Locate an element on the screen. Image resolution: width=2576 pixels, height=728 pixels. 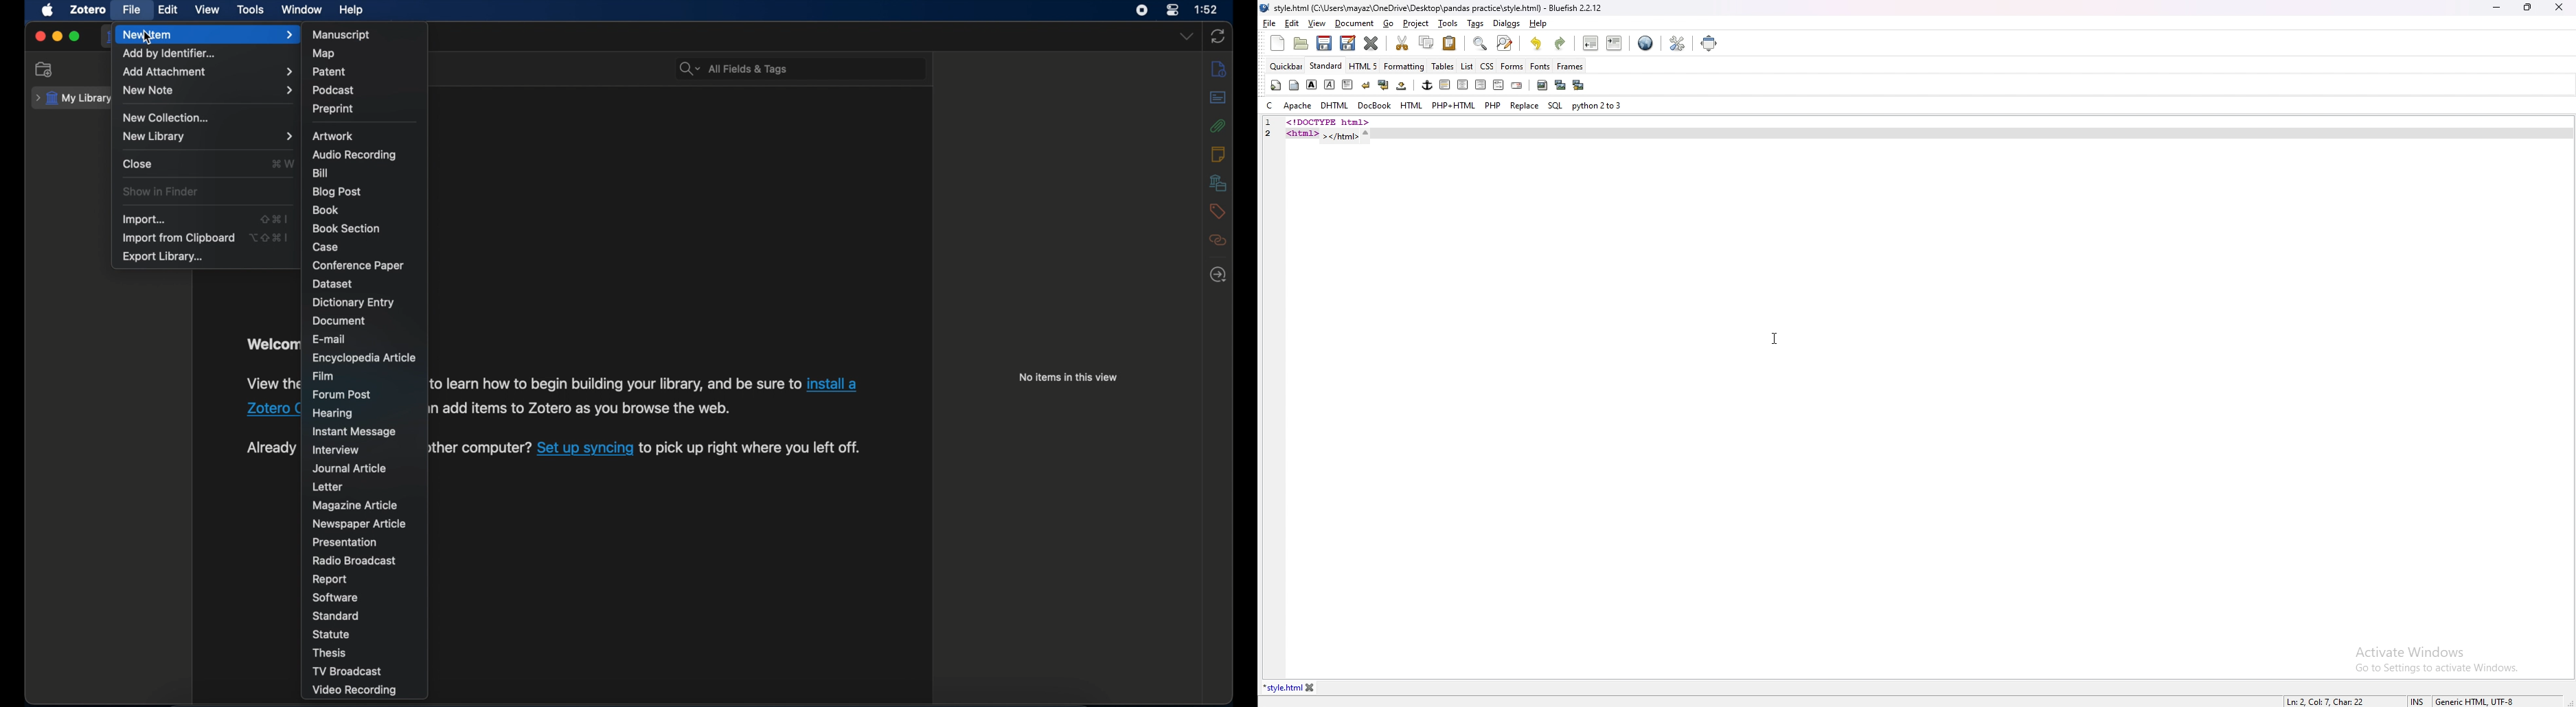
import is located at coordinates (143, 219).